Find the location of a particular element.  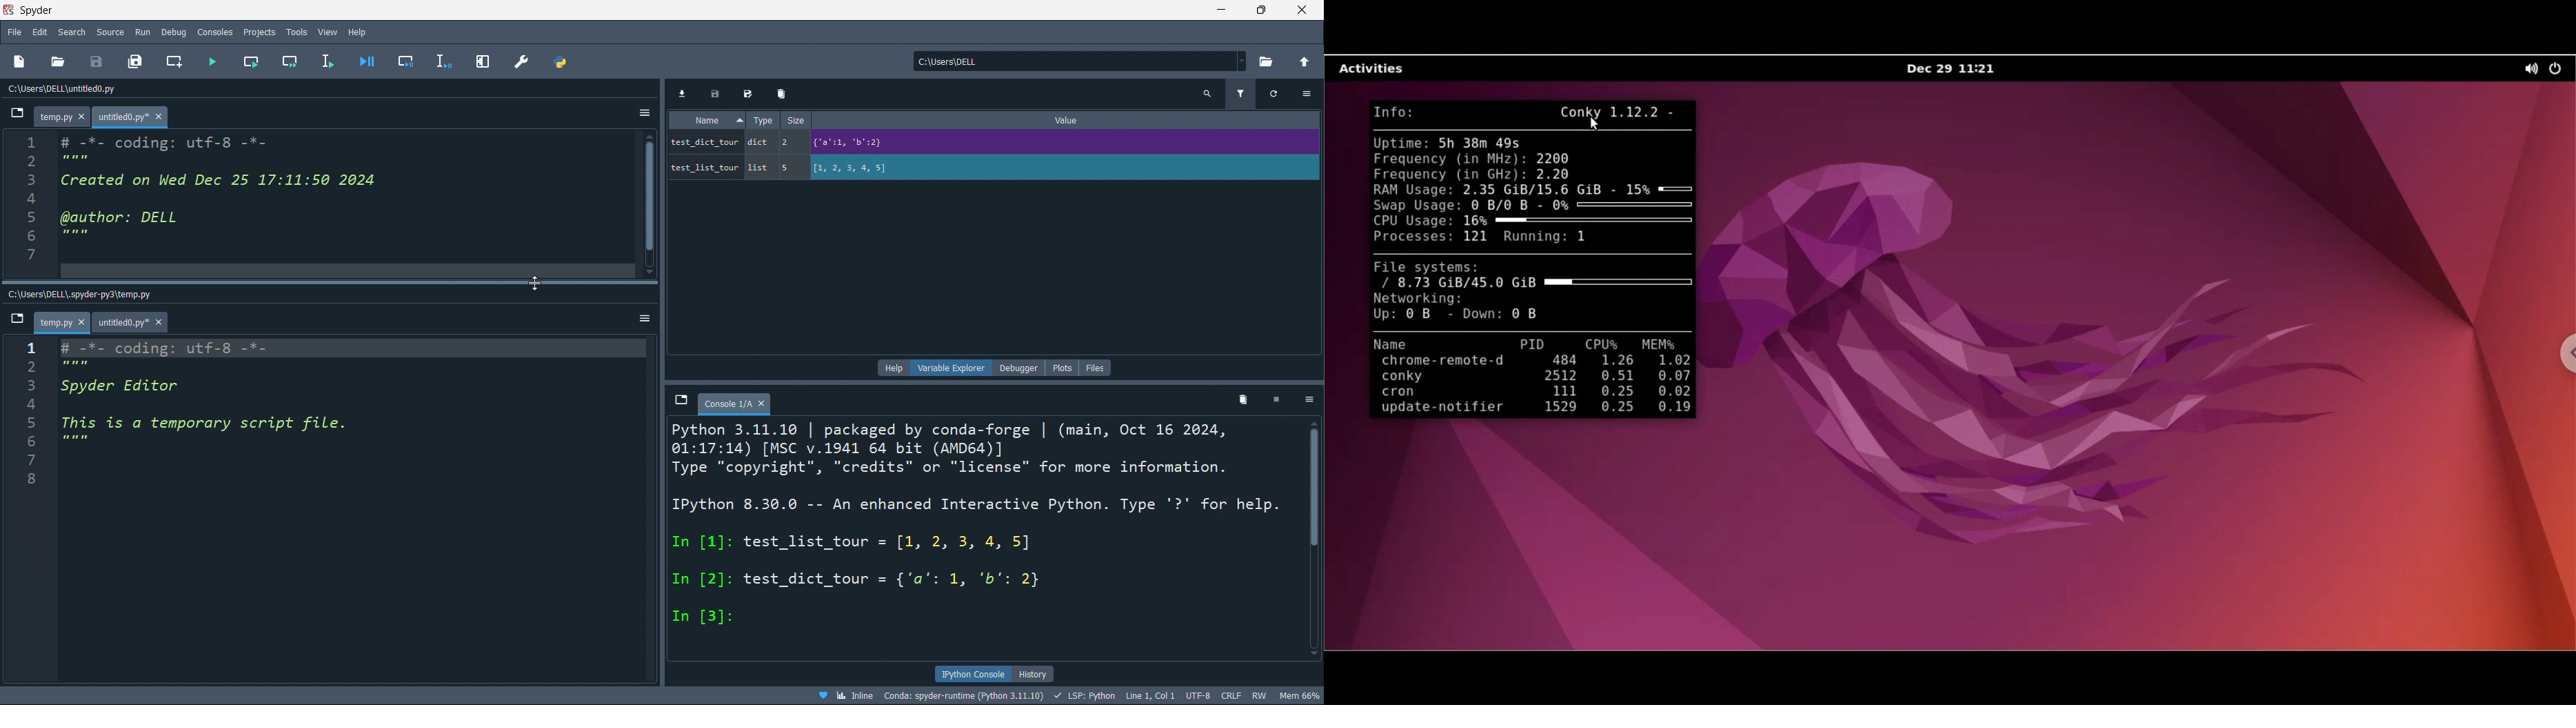

edit is located at coordinates (40, 32).